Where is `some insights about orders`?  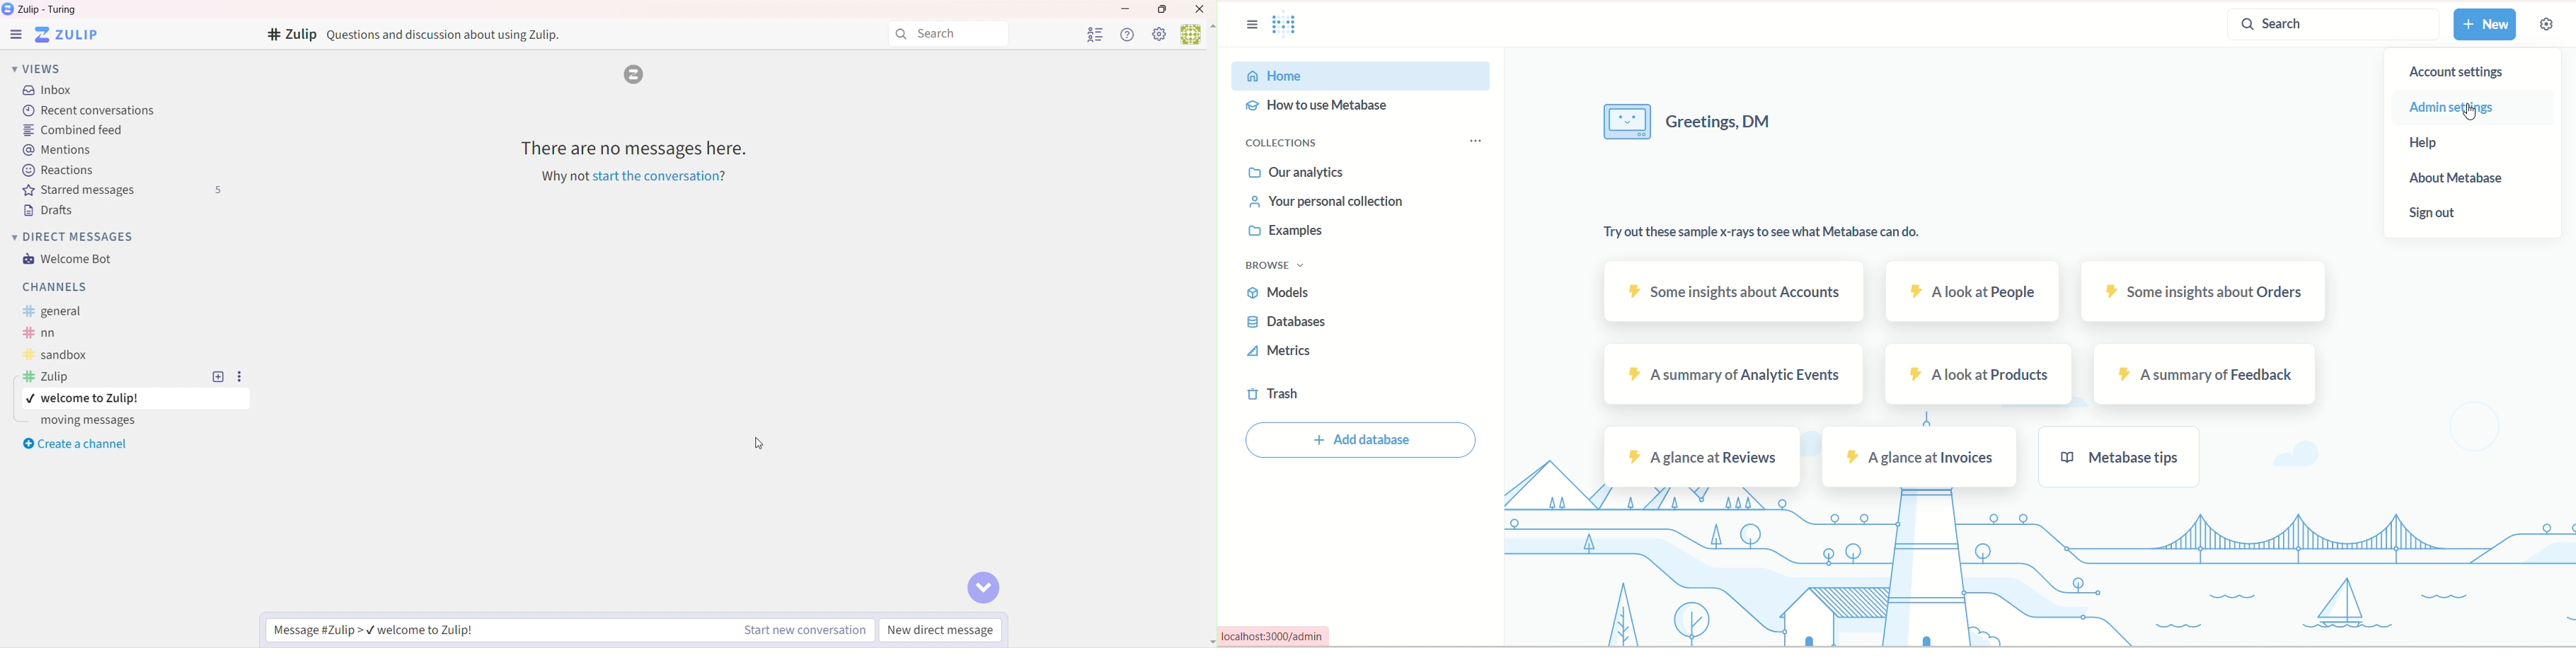 some insights about orders is located at coordinates (2207, 291).